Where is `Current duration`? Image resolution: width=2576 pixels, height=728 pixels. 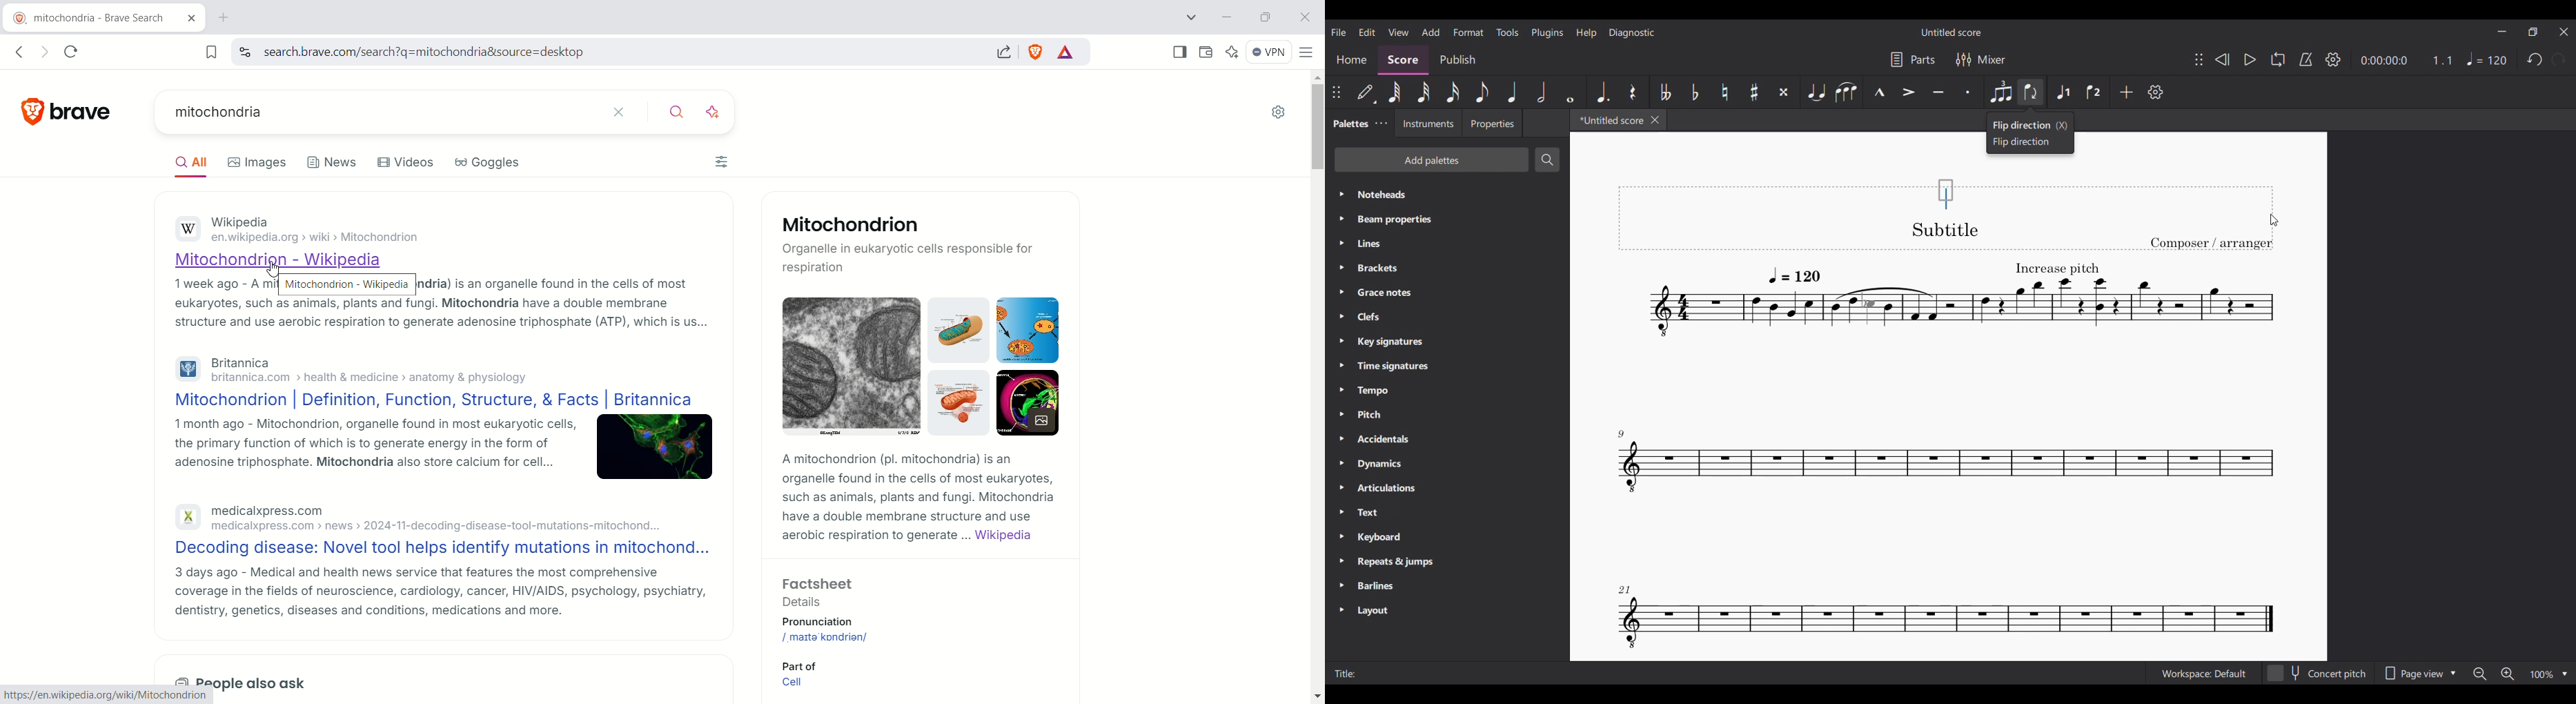 Current duration is located at coordinates (2384, 61).